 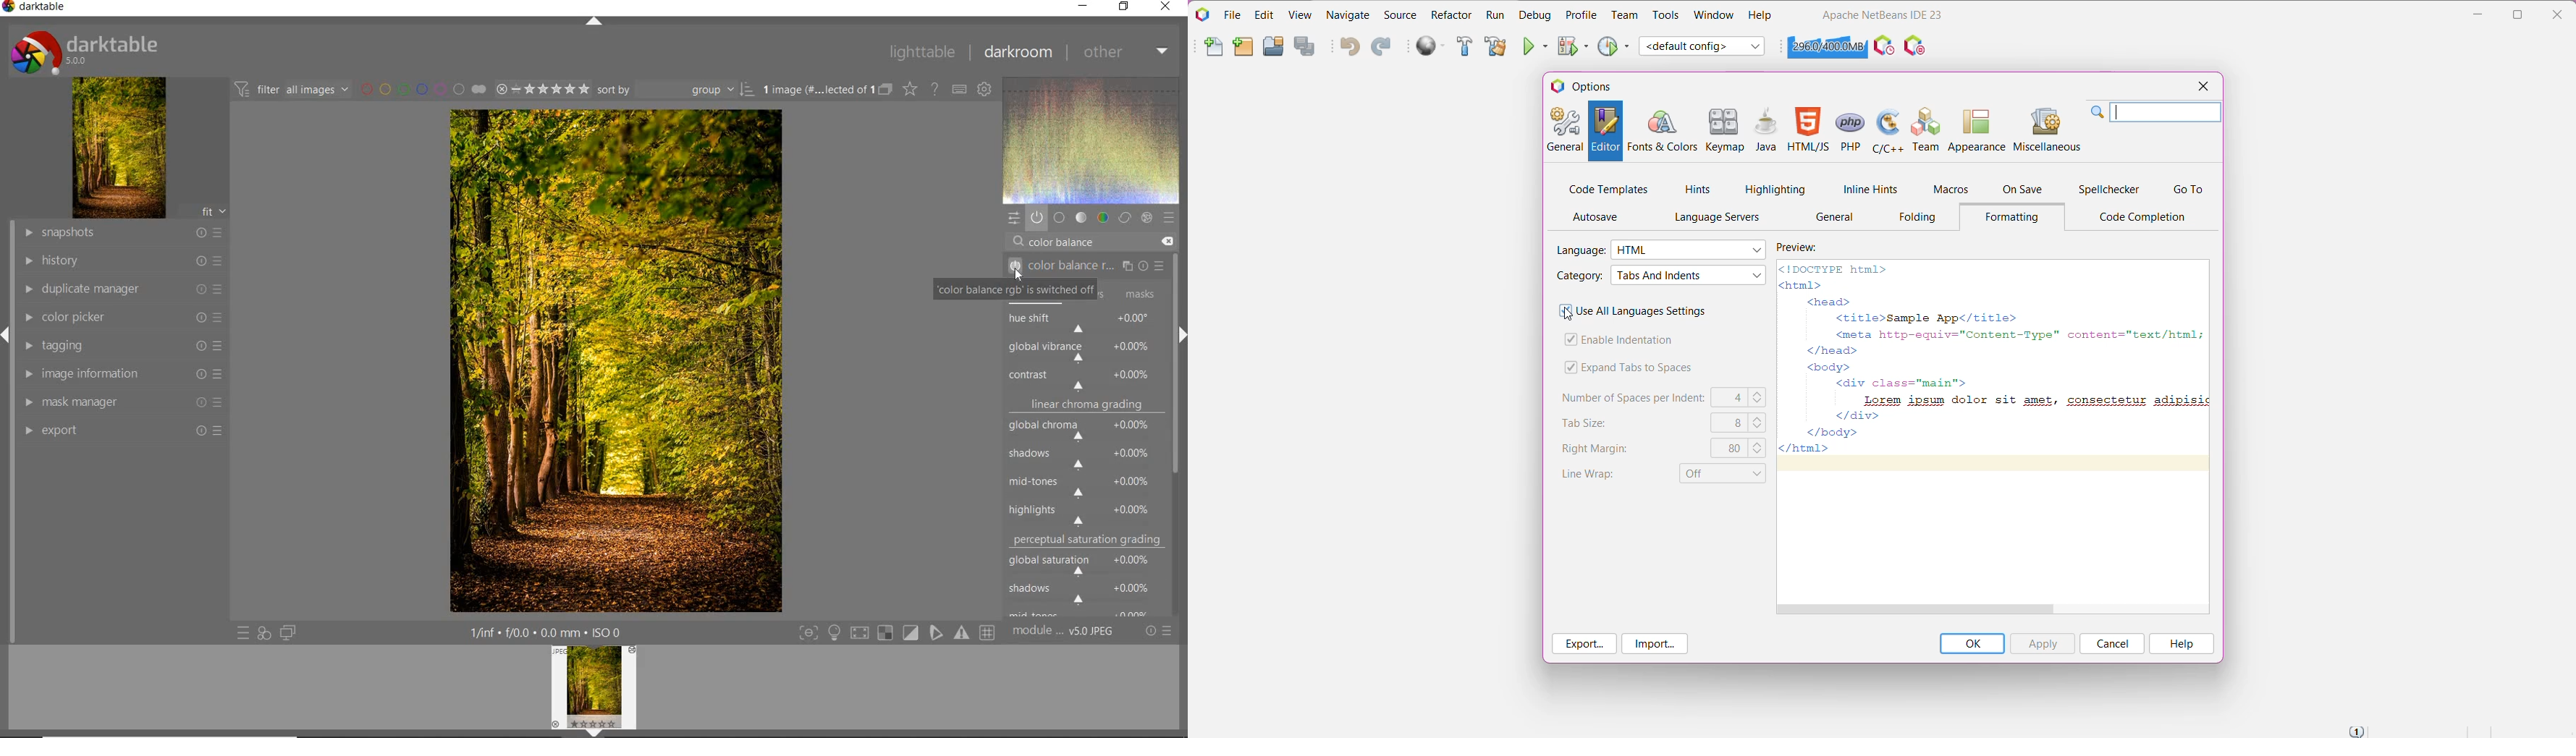 I want to click on Horizontal Scroll Bar, so click(x=1993, y=609).